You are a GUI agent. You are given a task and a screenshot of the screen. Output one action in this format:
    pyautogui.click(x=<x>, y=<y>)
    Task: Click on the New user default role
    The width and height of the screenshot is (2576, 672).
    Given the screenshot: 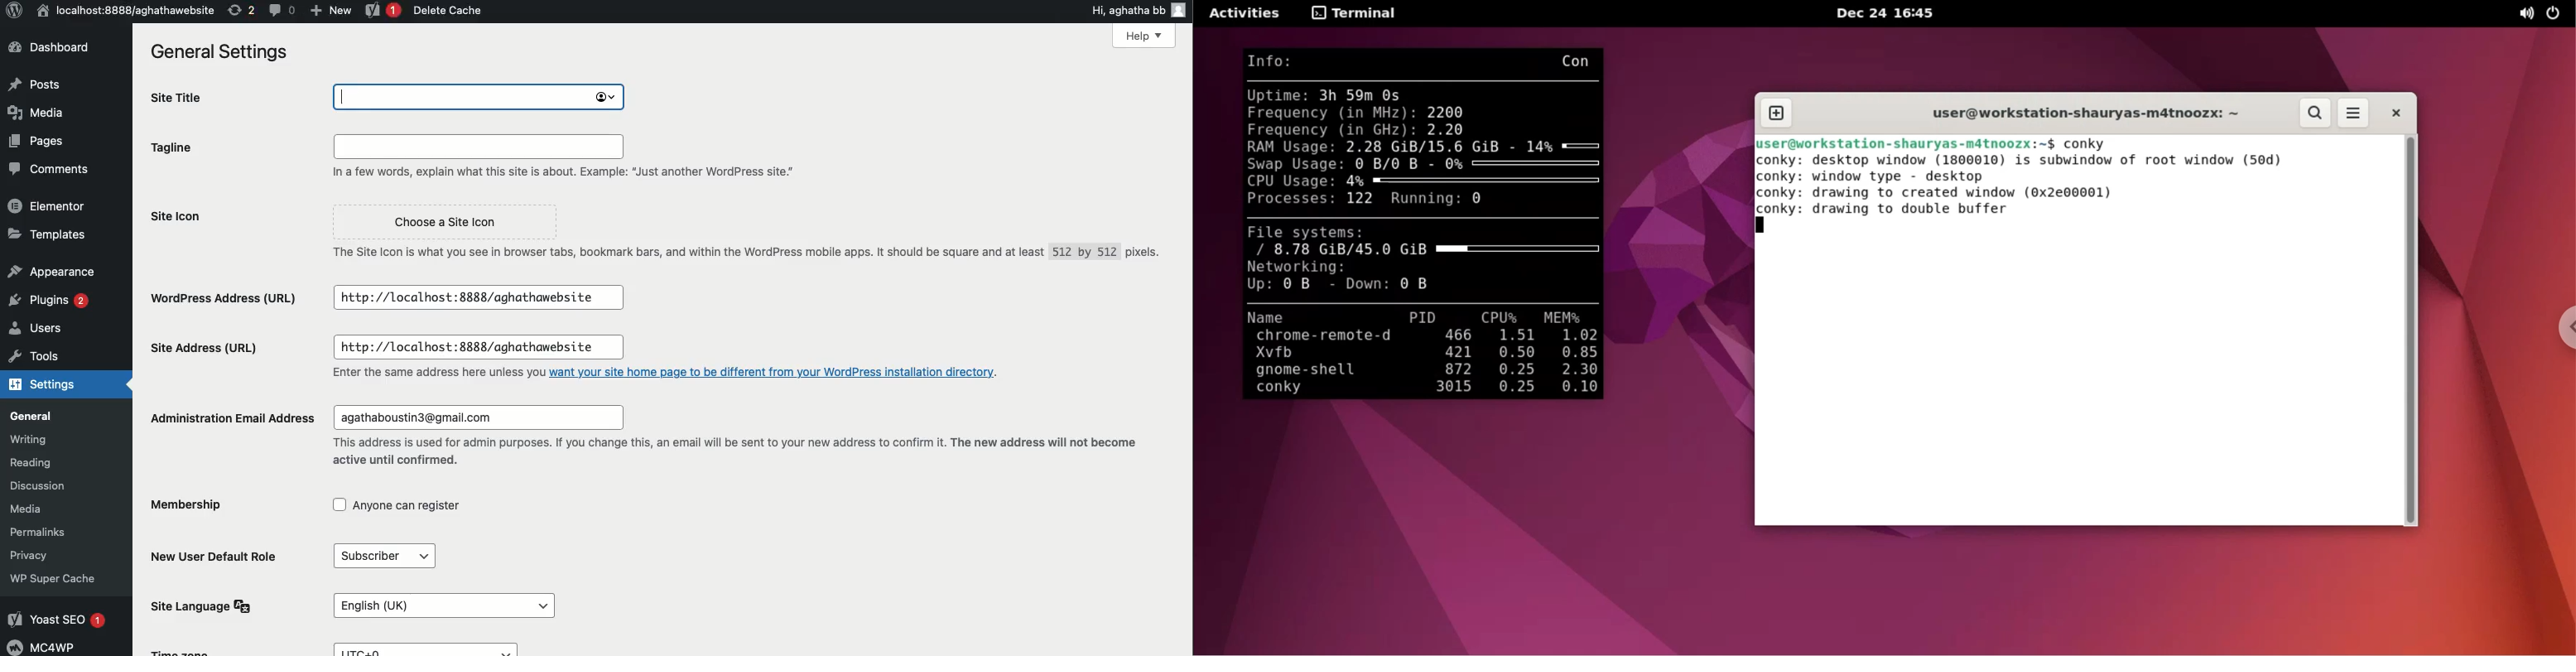 What is the action you would take?
    pyautogui.click(x=218, y=555)
    